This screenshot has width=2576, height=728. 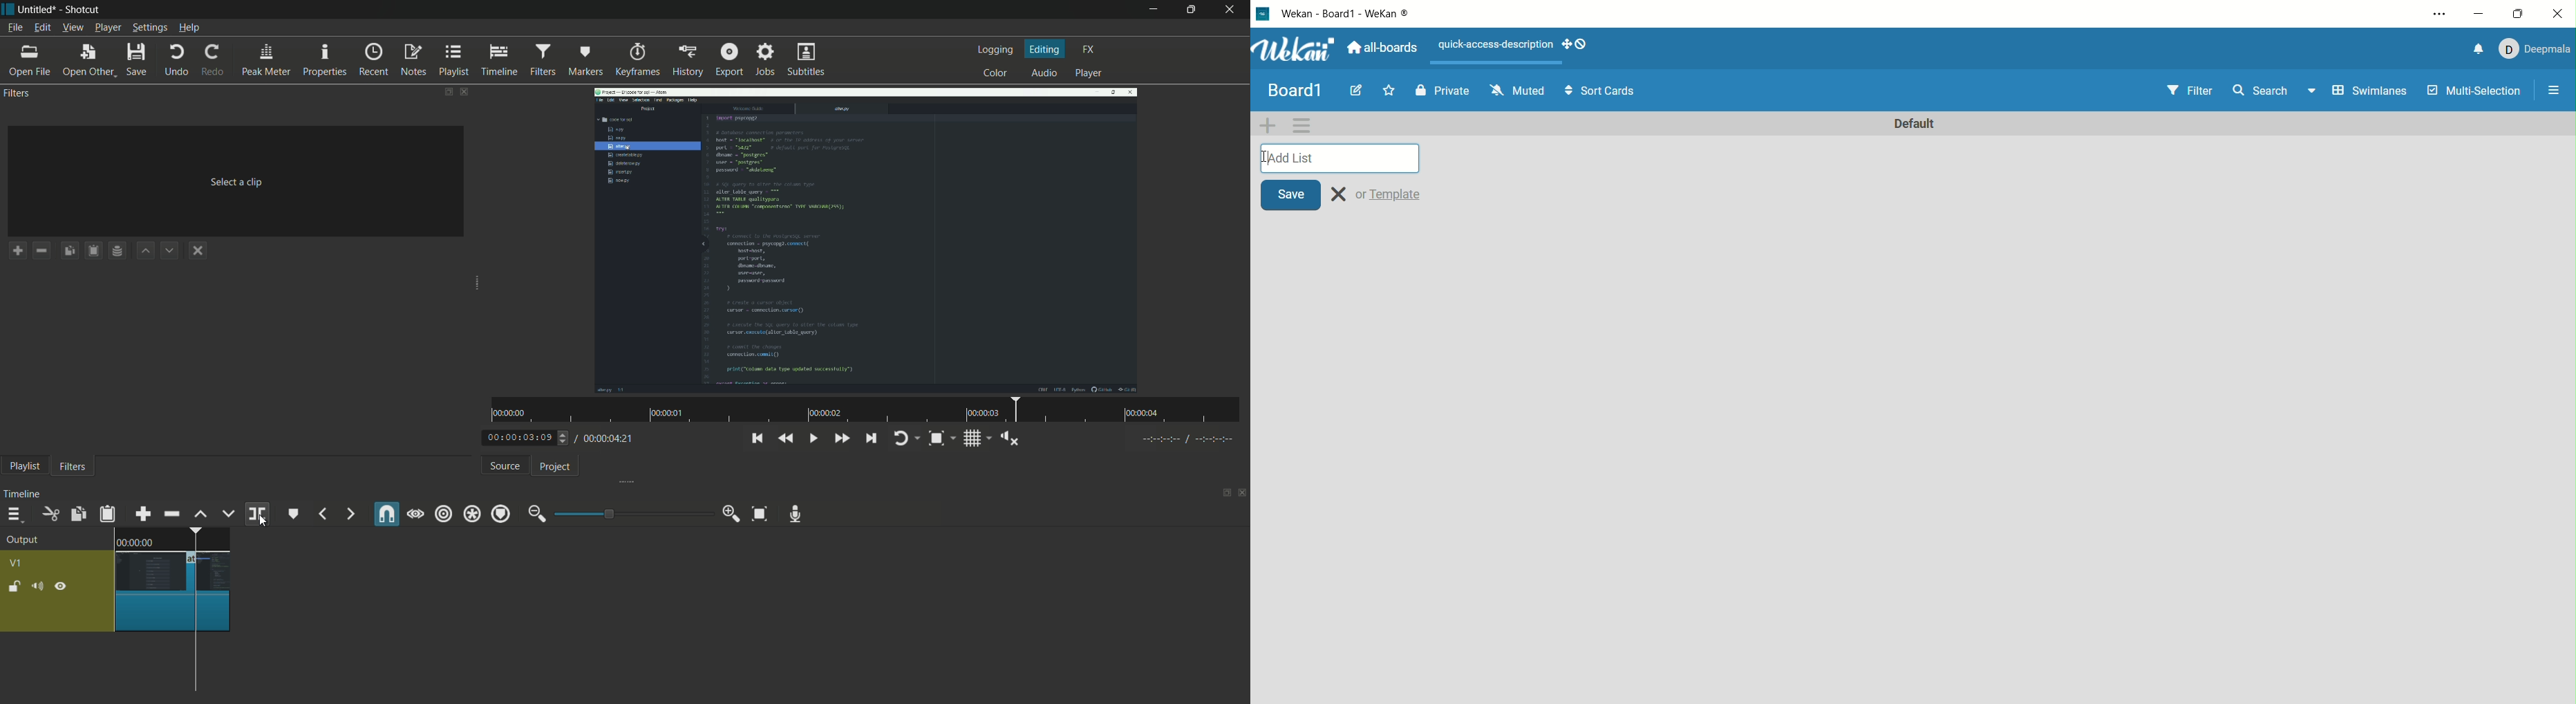 I want to click on maximize, so click(x=1194, y=10).